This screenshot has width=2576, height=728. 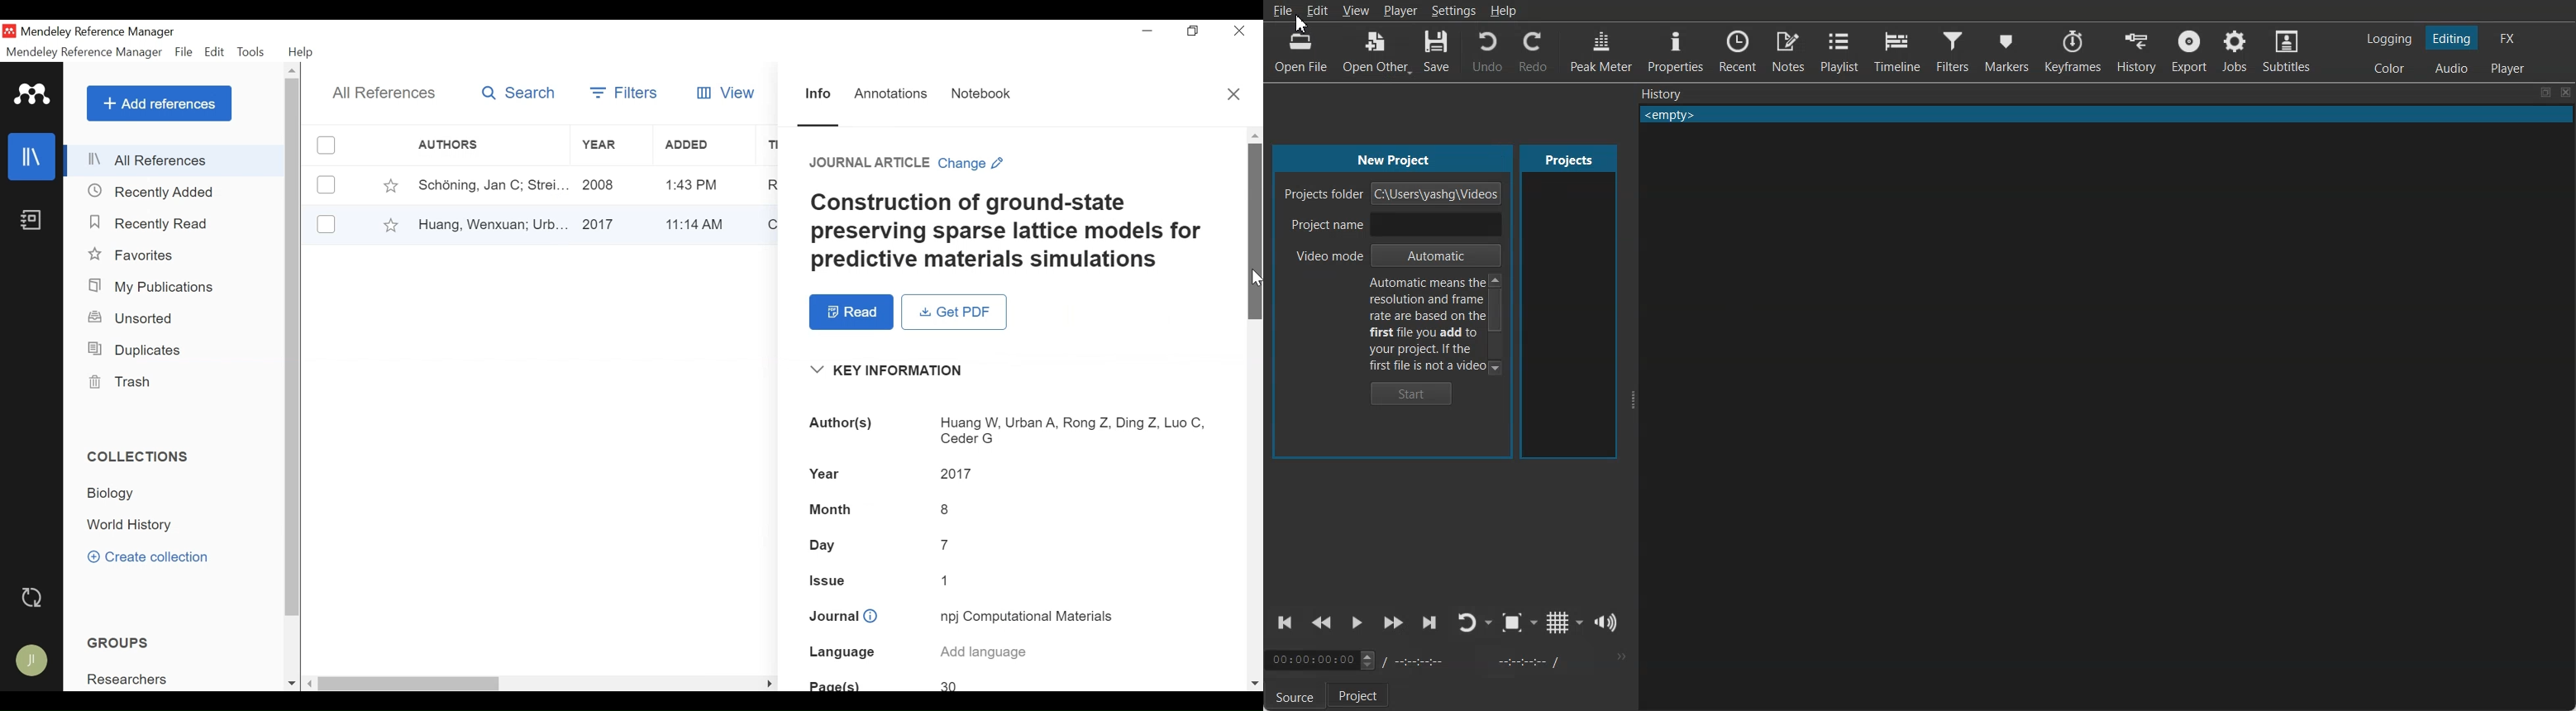 I want to click on View, so click(x=1357, y=11).